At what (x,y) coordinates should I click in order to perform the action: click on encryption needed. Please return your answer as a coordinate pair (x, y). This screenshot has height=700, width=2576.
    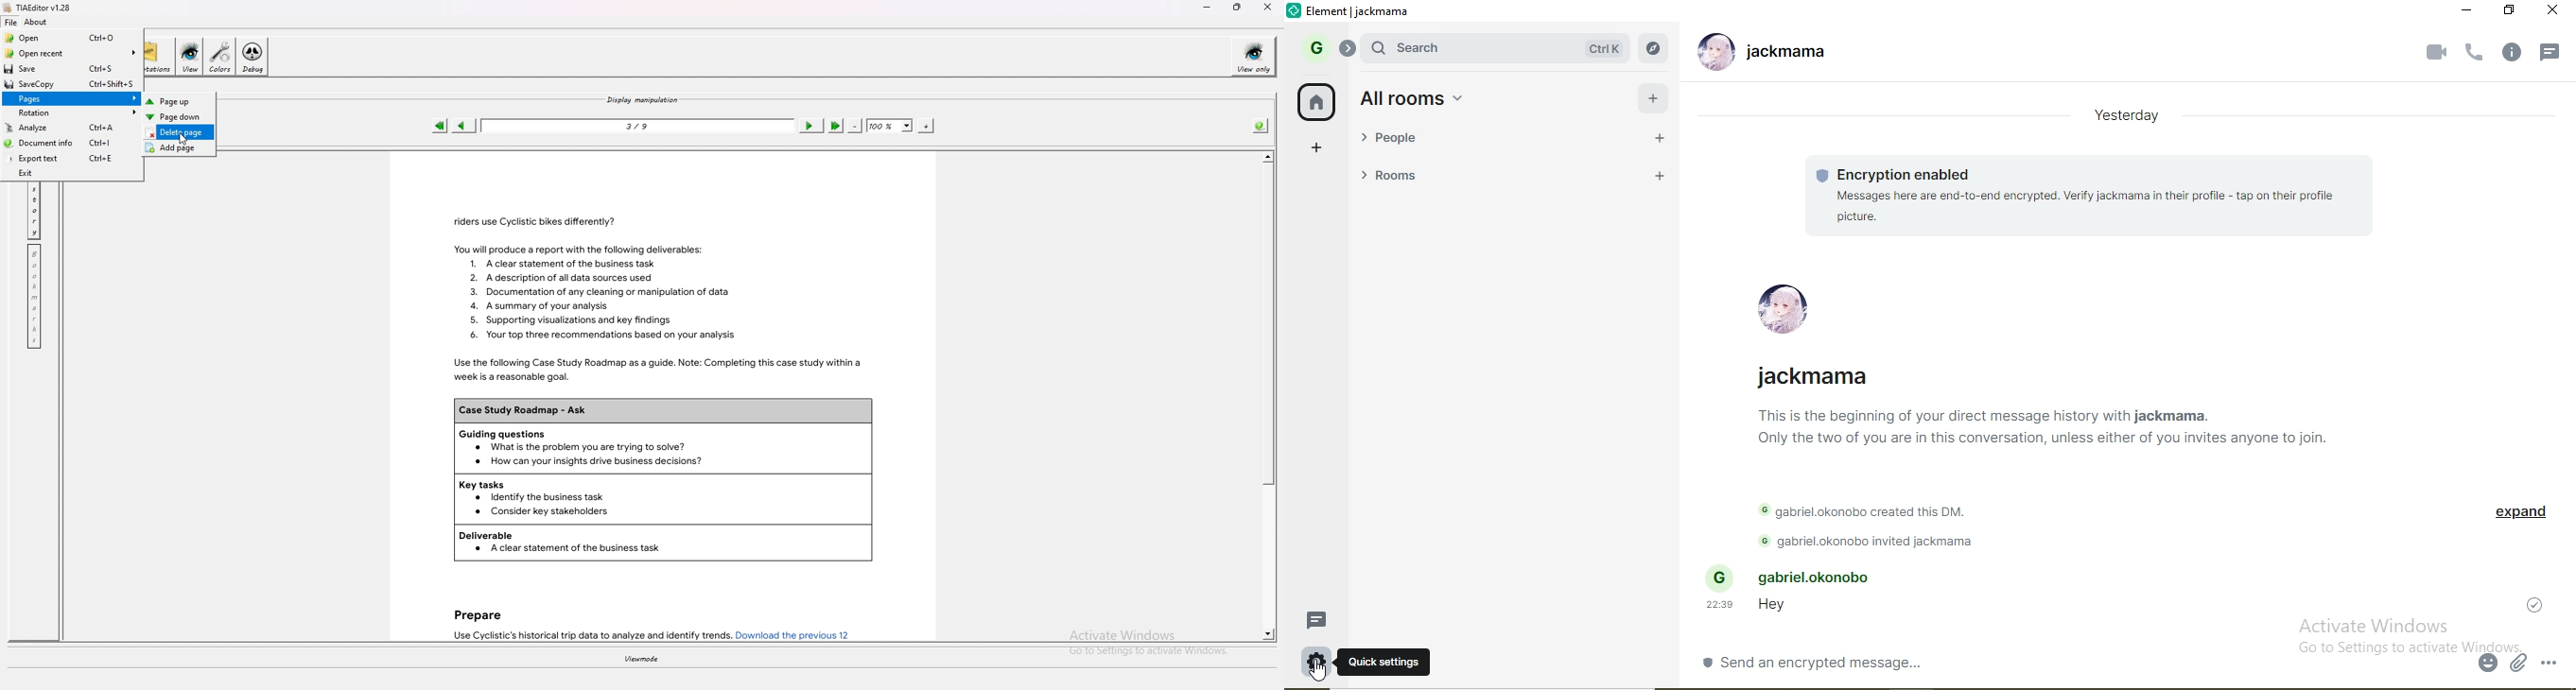
    Looking at the image, I should click on (1896, 173).